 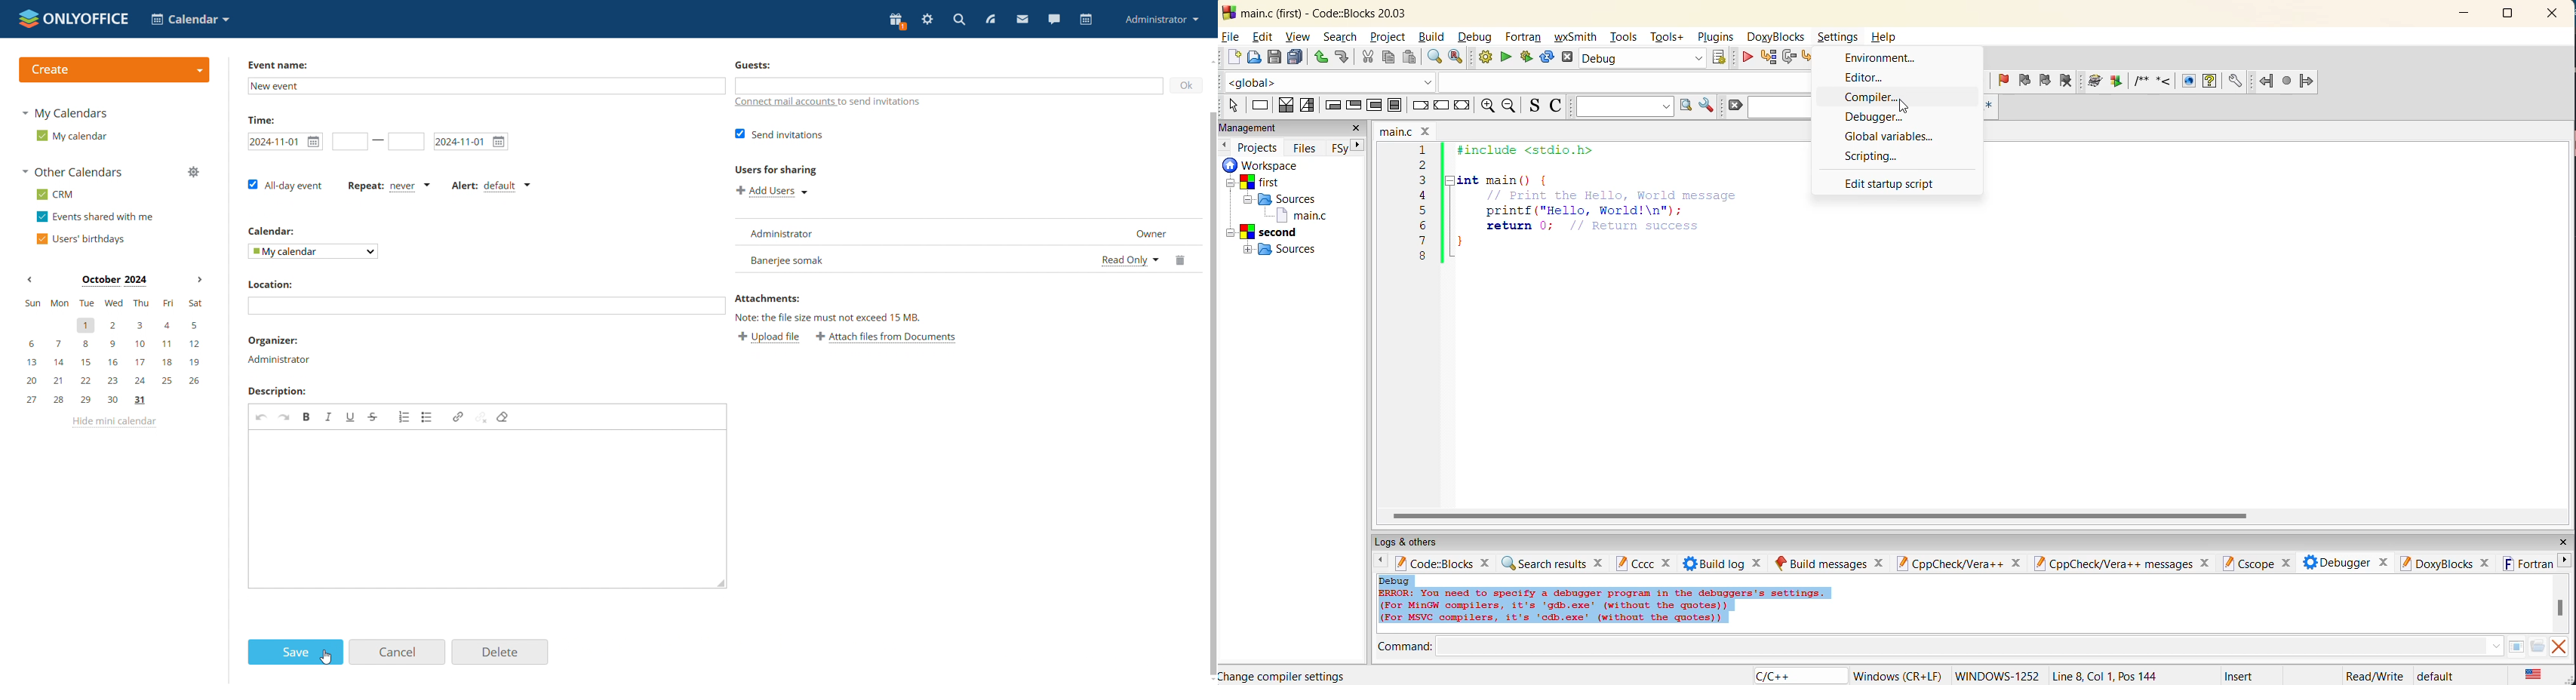 What do you see at coordinates (1525, 37) in the screenshot?
I see `fortran` at bounding box center [1525, 37].